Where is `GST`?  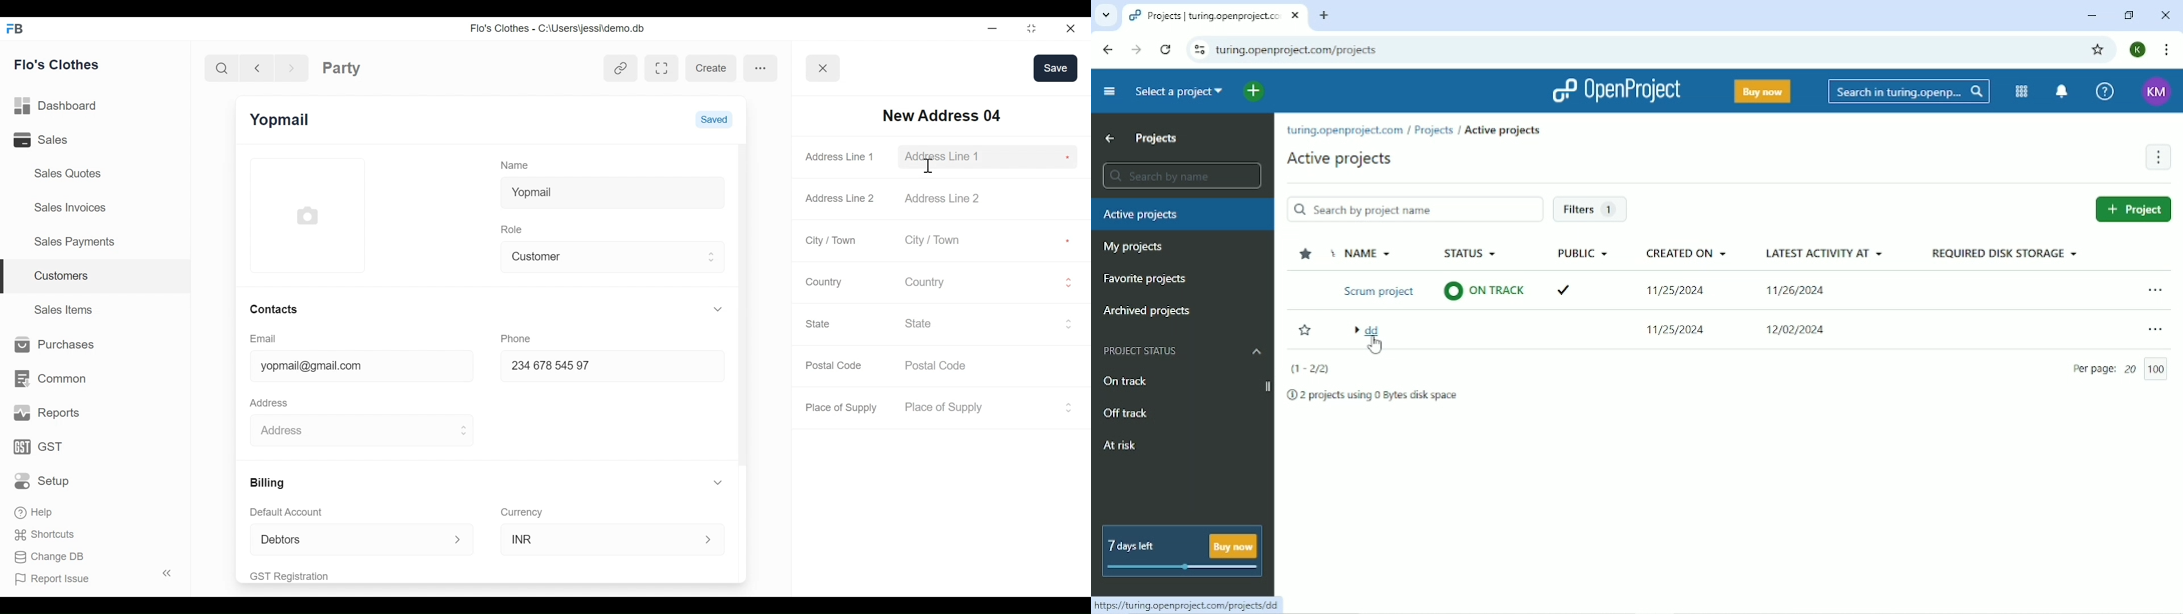
GST is located at coordinates (40, 448).